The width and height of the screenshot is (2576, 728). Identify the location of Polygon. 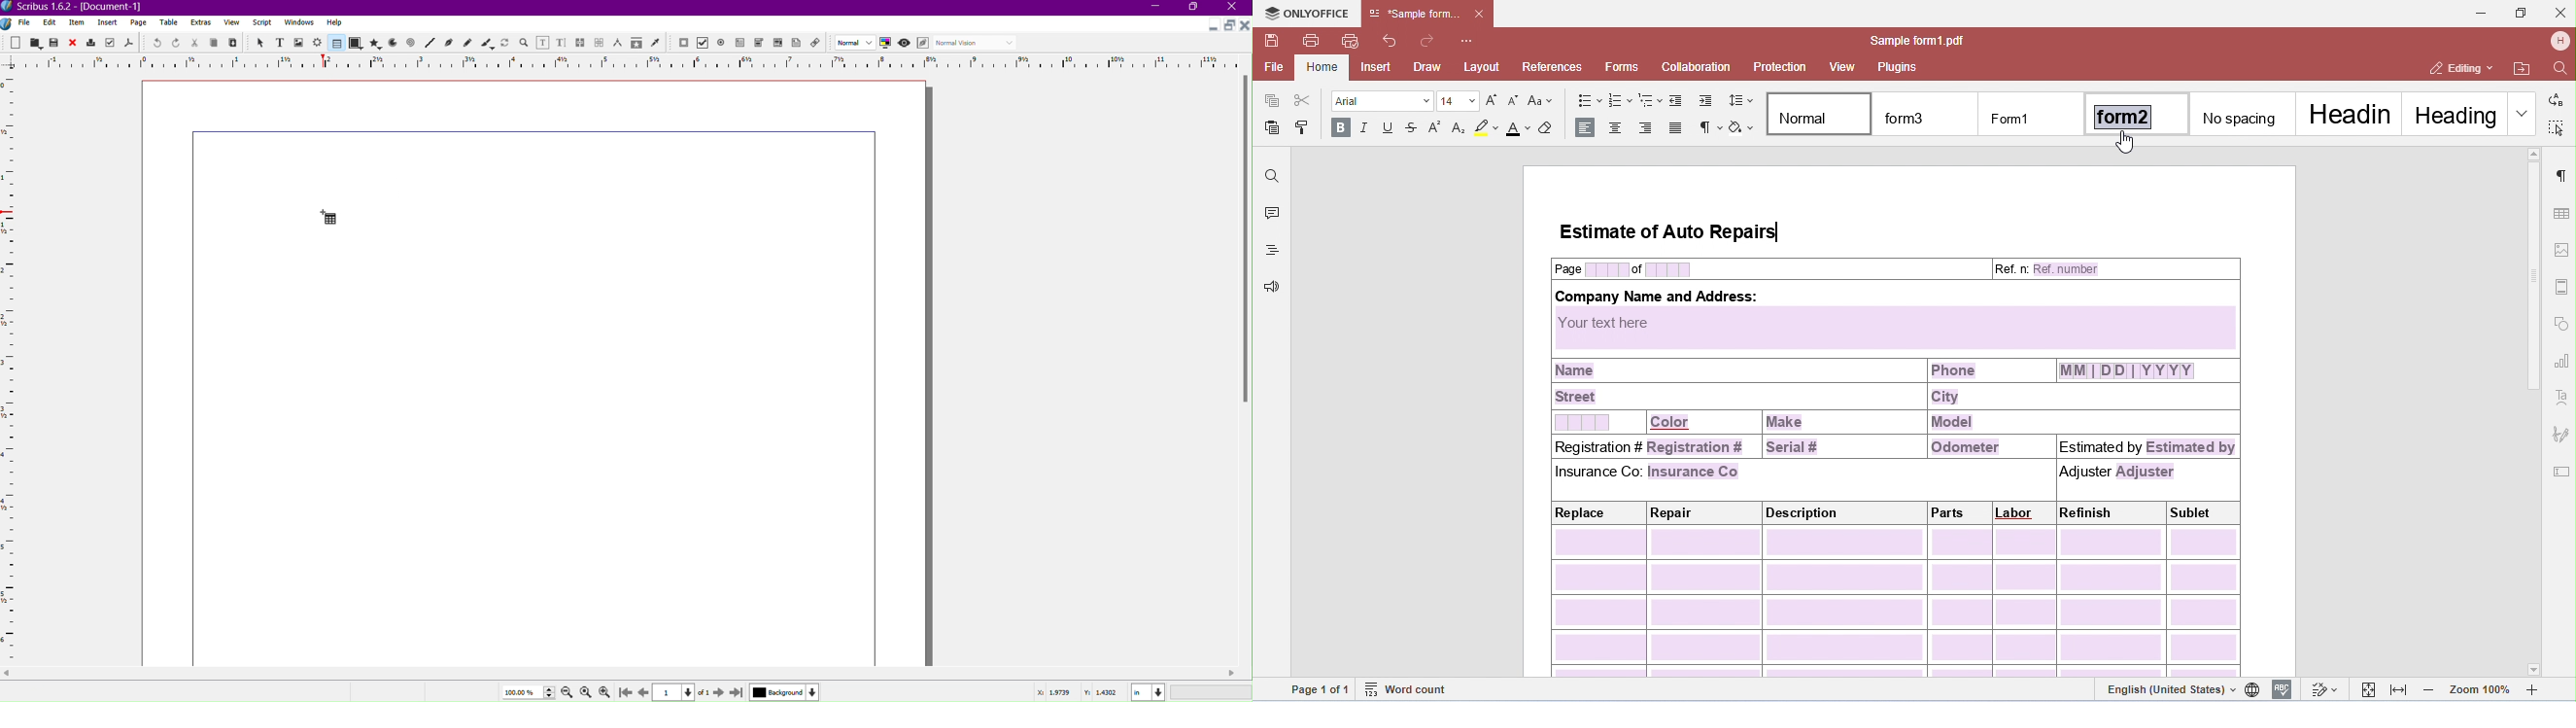
(376, 43).